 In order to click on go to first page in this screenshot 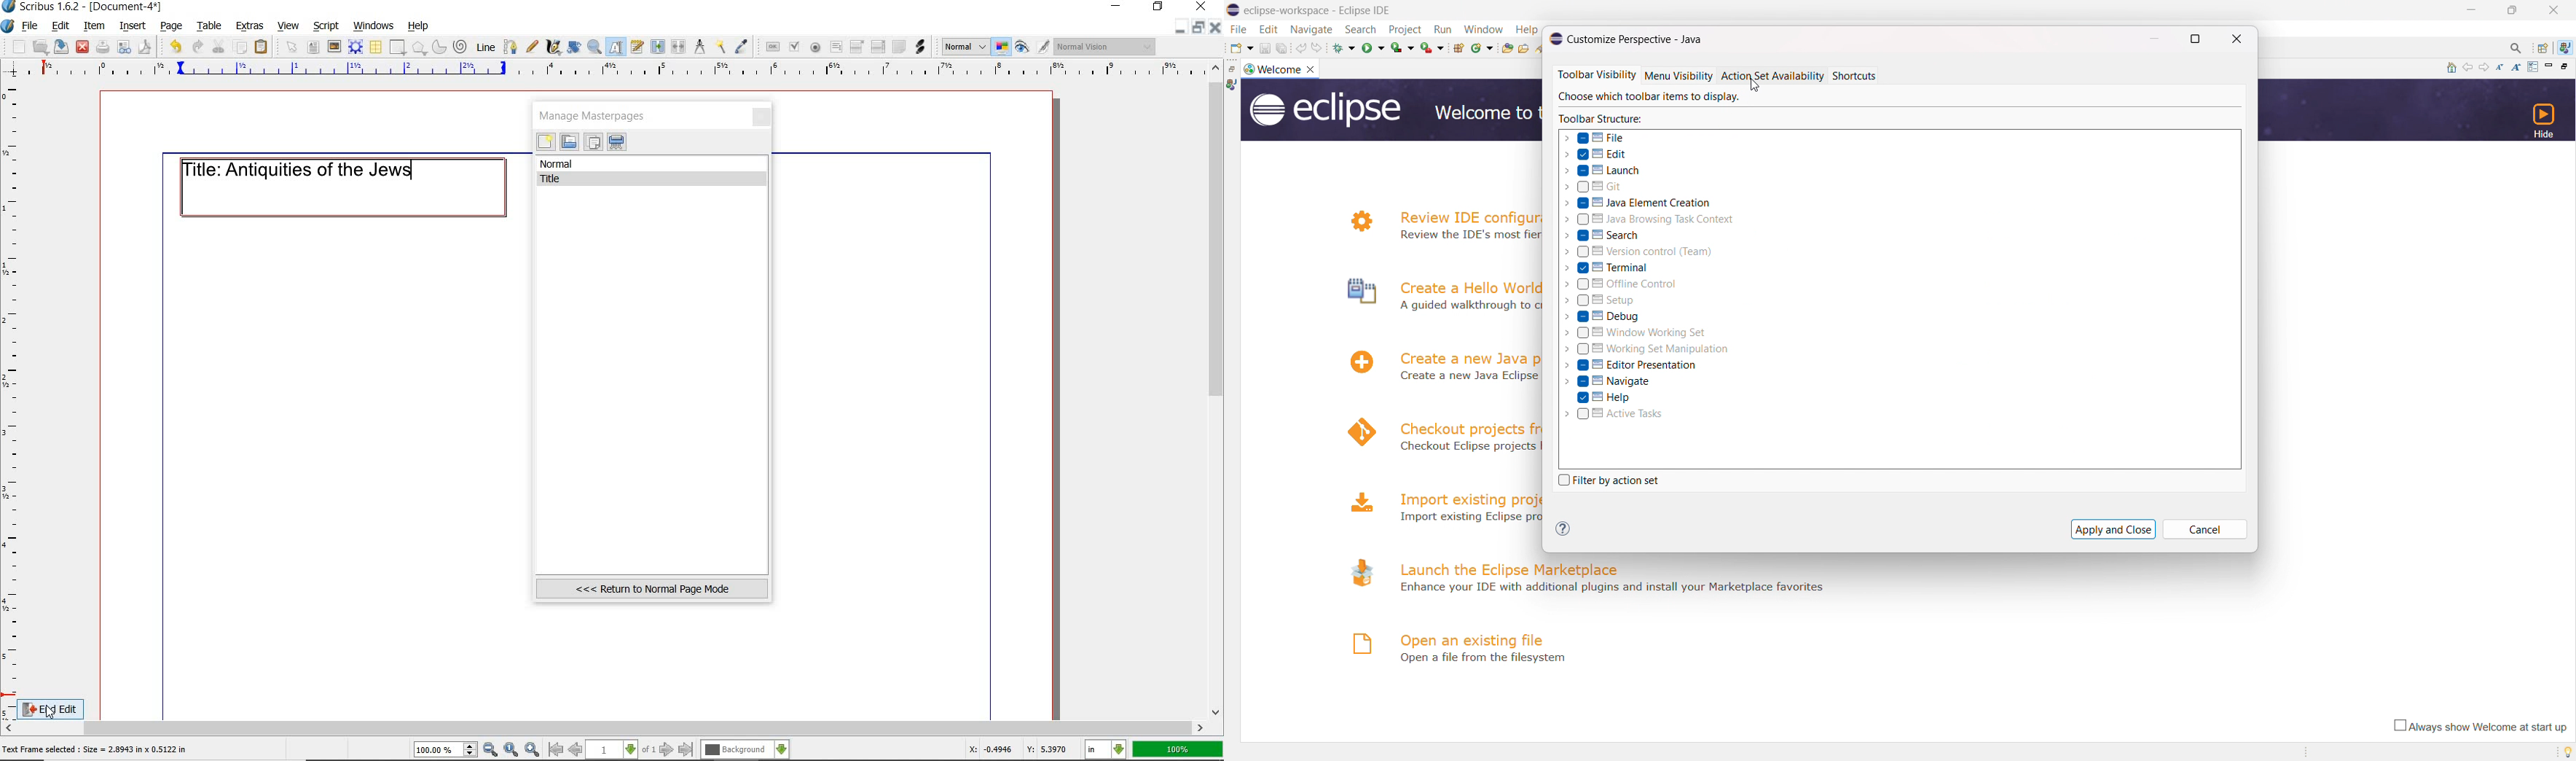, I will do `click(556, 750)`.